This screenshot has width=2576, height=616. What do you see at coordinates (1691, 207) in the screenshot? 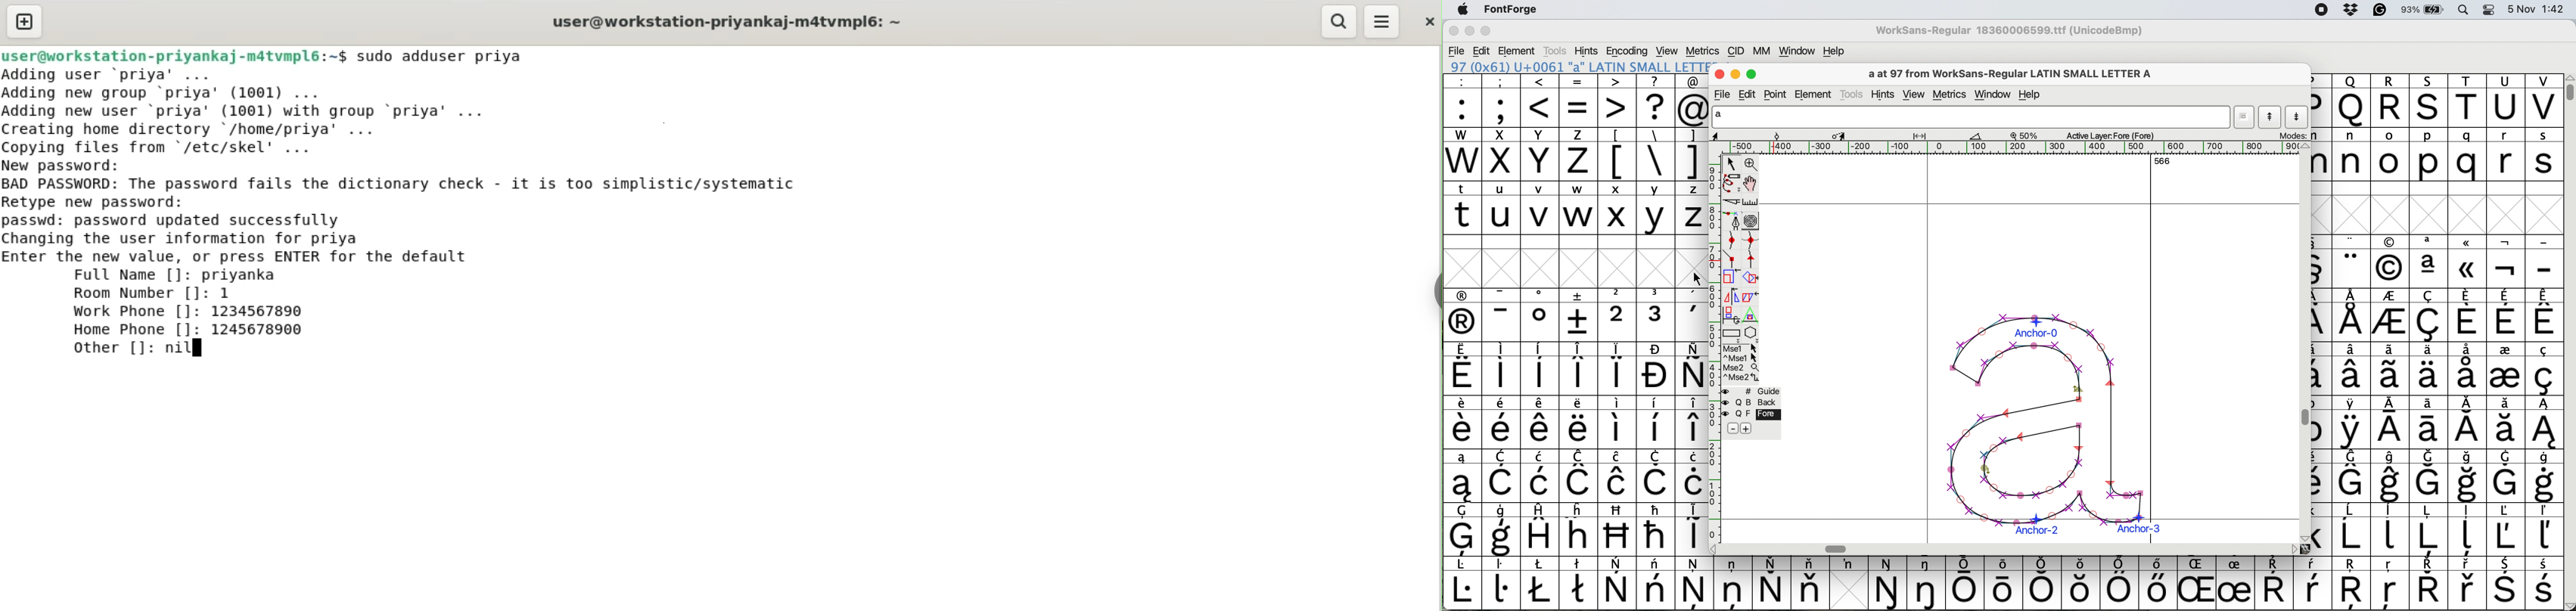
I see `z` at bounding box center [1691, 207].